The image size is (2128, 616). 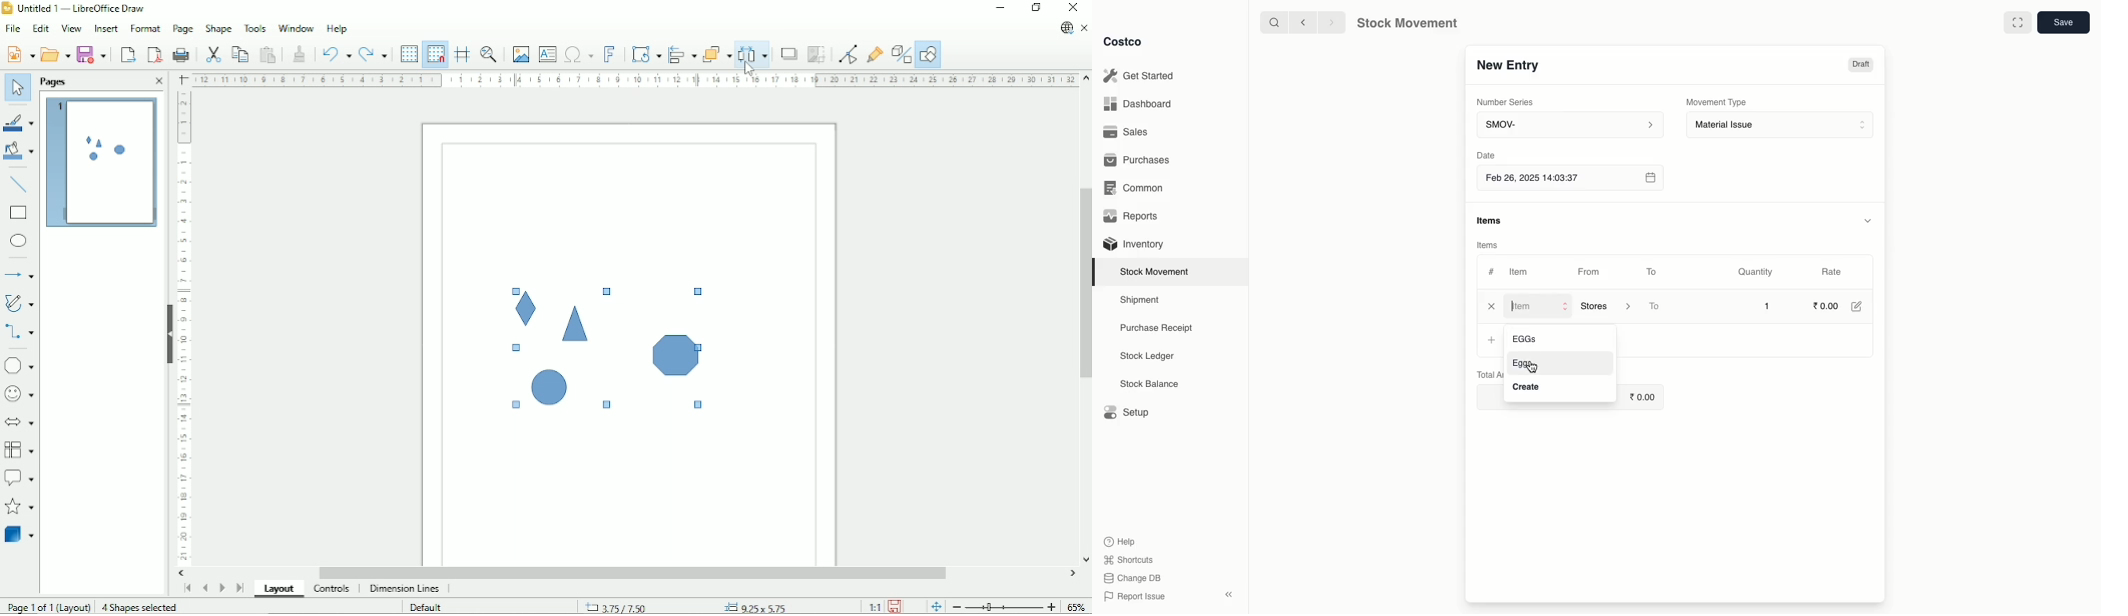 What do you see at coordinates (1570, 124) in the screenshot?
I see `SMOV-` at bounding box center [1570, 124].